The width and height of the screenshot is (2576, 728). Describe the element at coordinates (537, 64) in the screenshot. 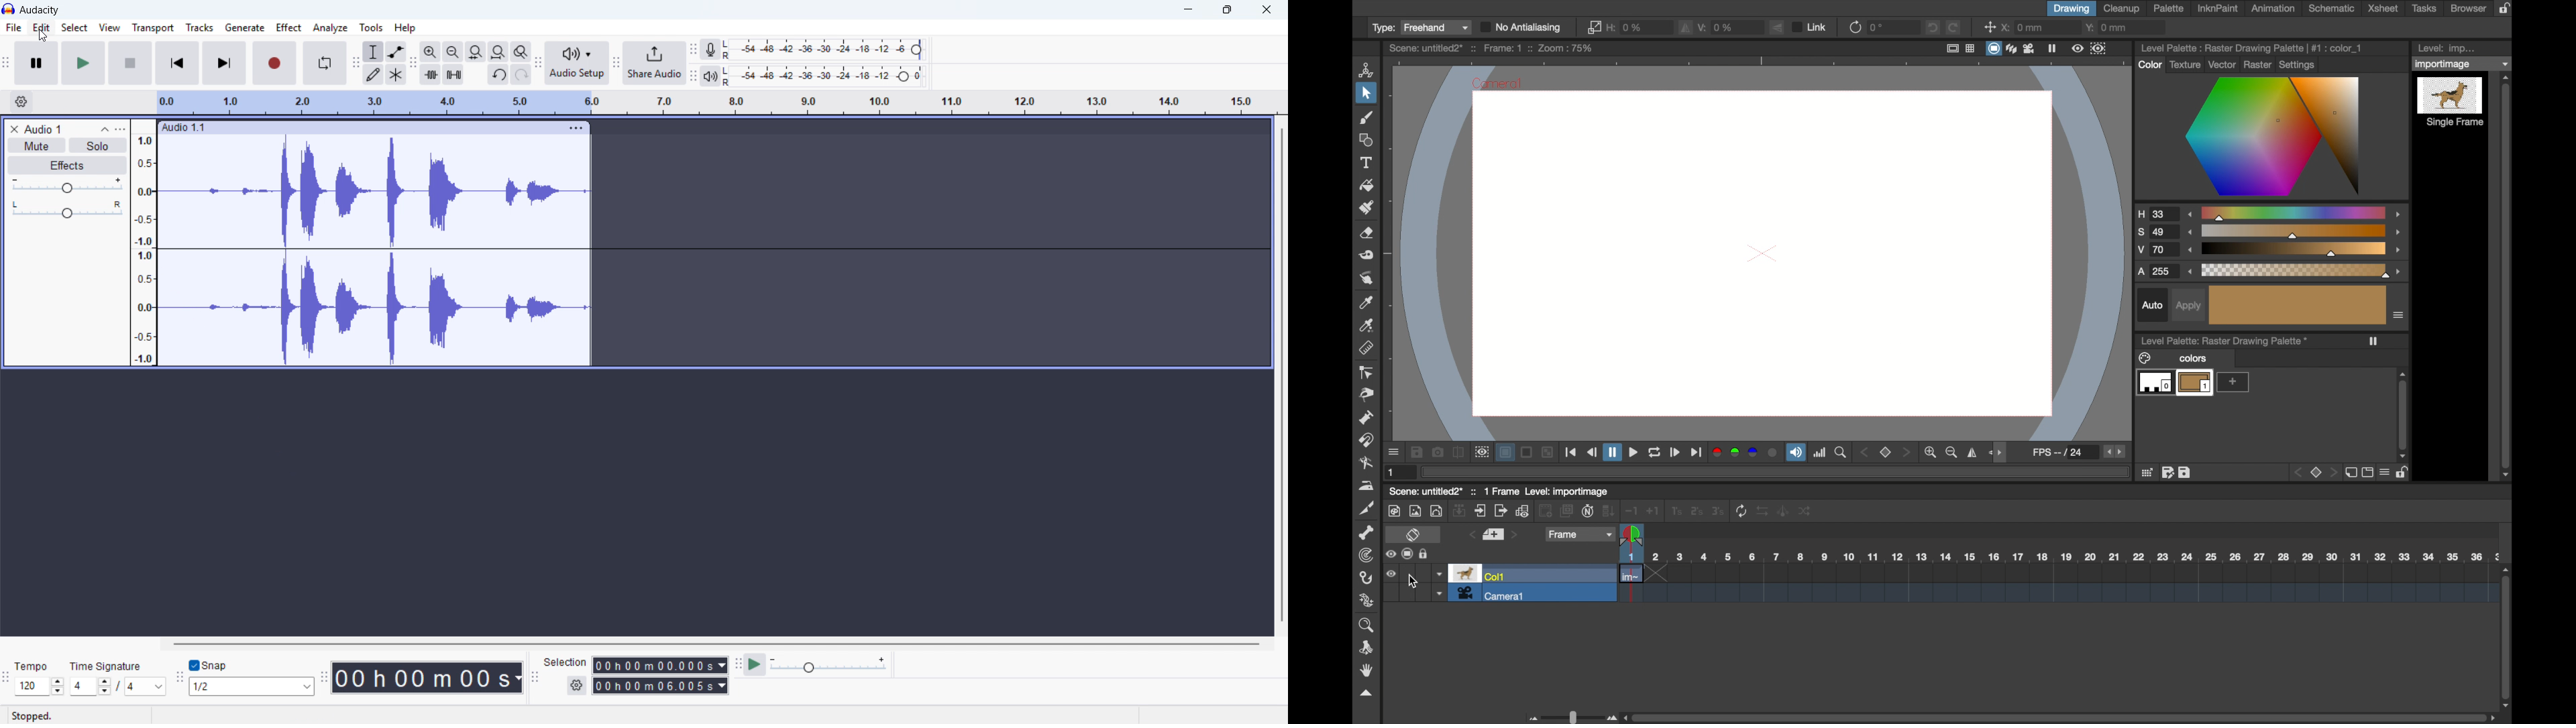

I see `audio setup toolbar` at that location.